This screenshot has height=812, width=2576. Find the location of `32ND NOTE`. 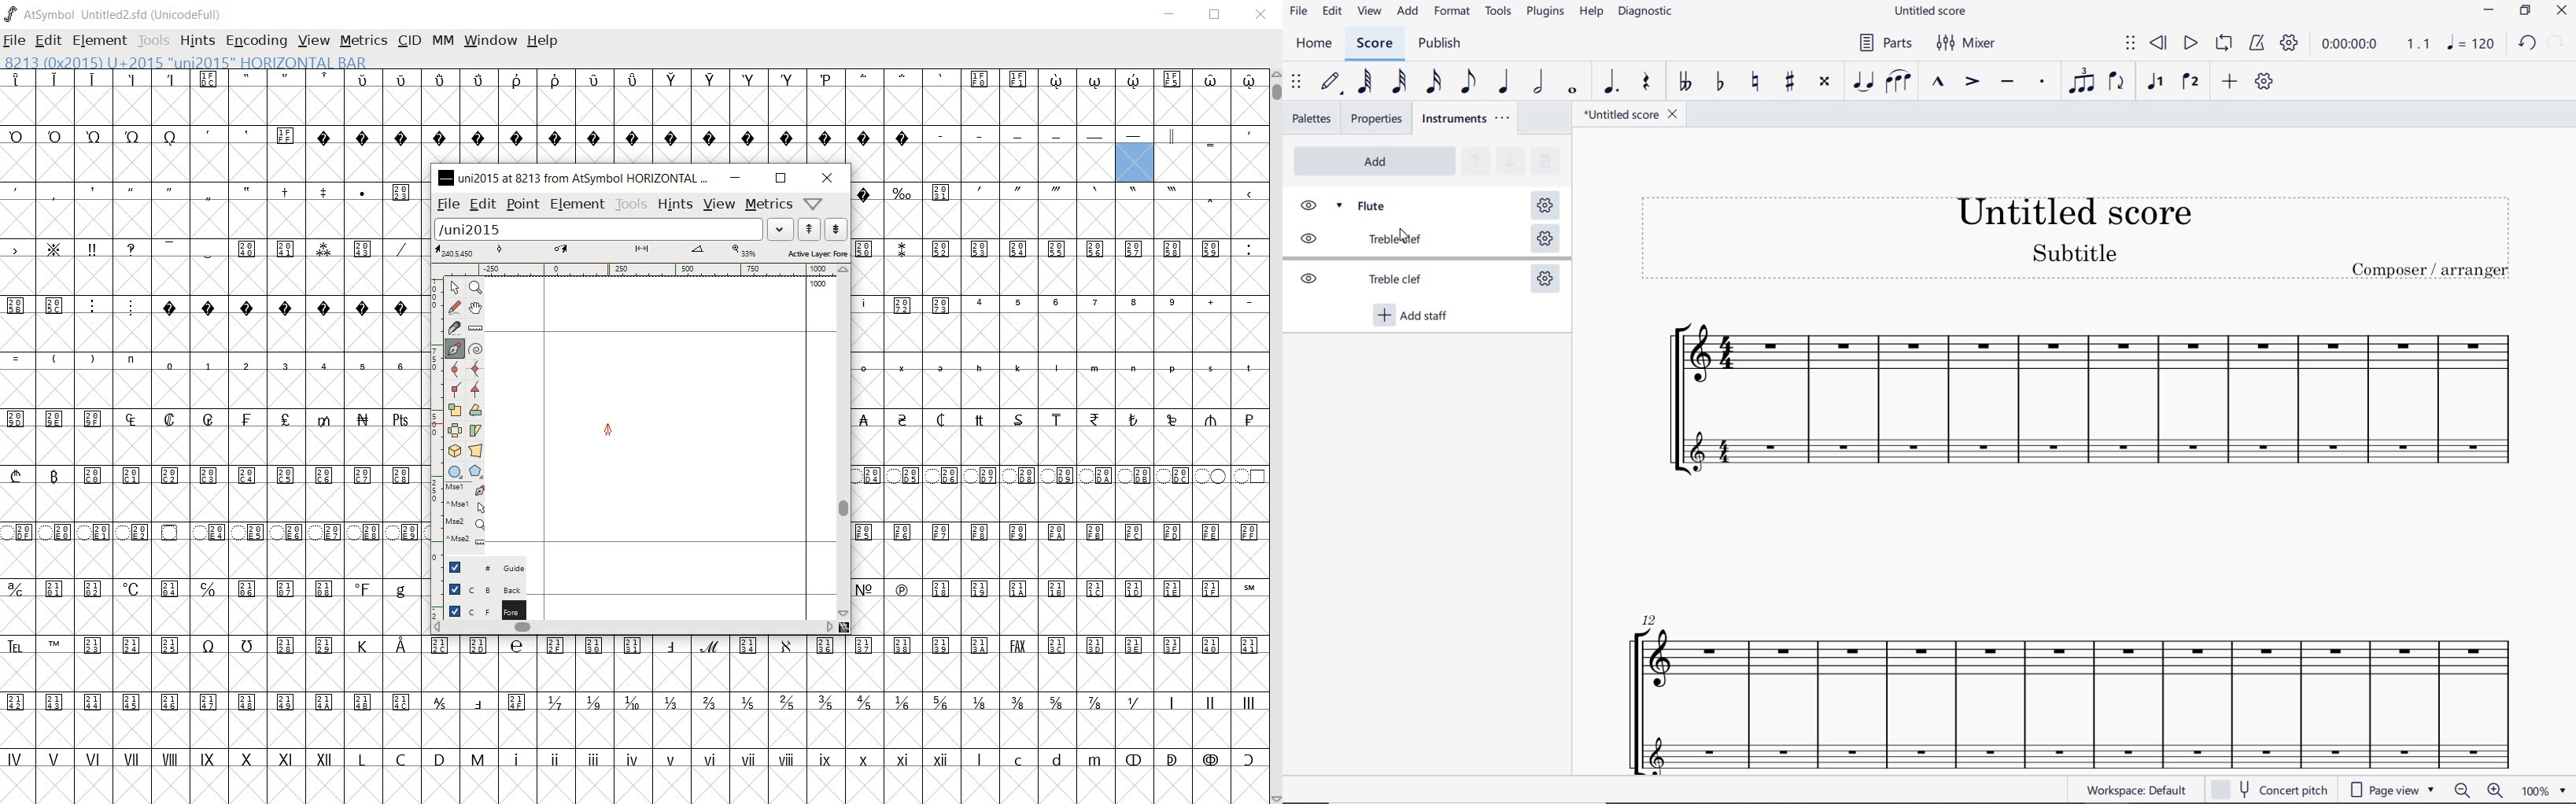

32ND NOTE is located at coordinates (1399, 82).